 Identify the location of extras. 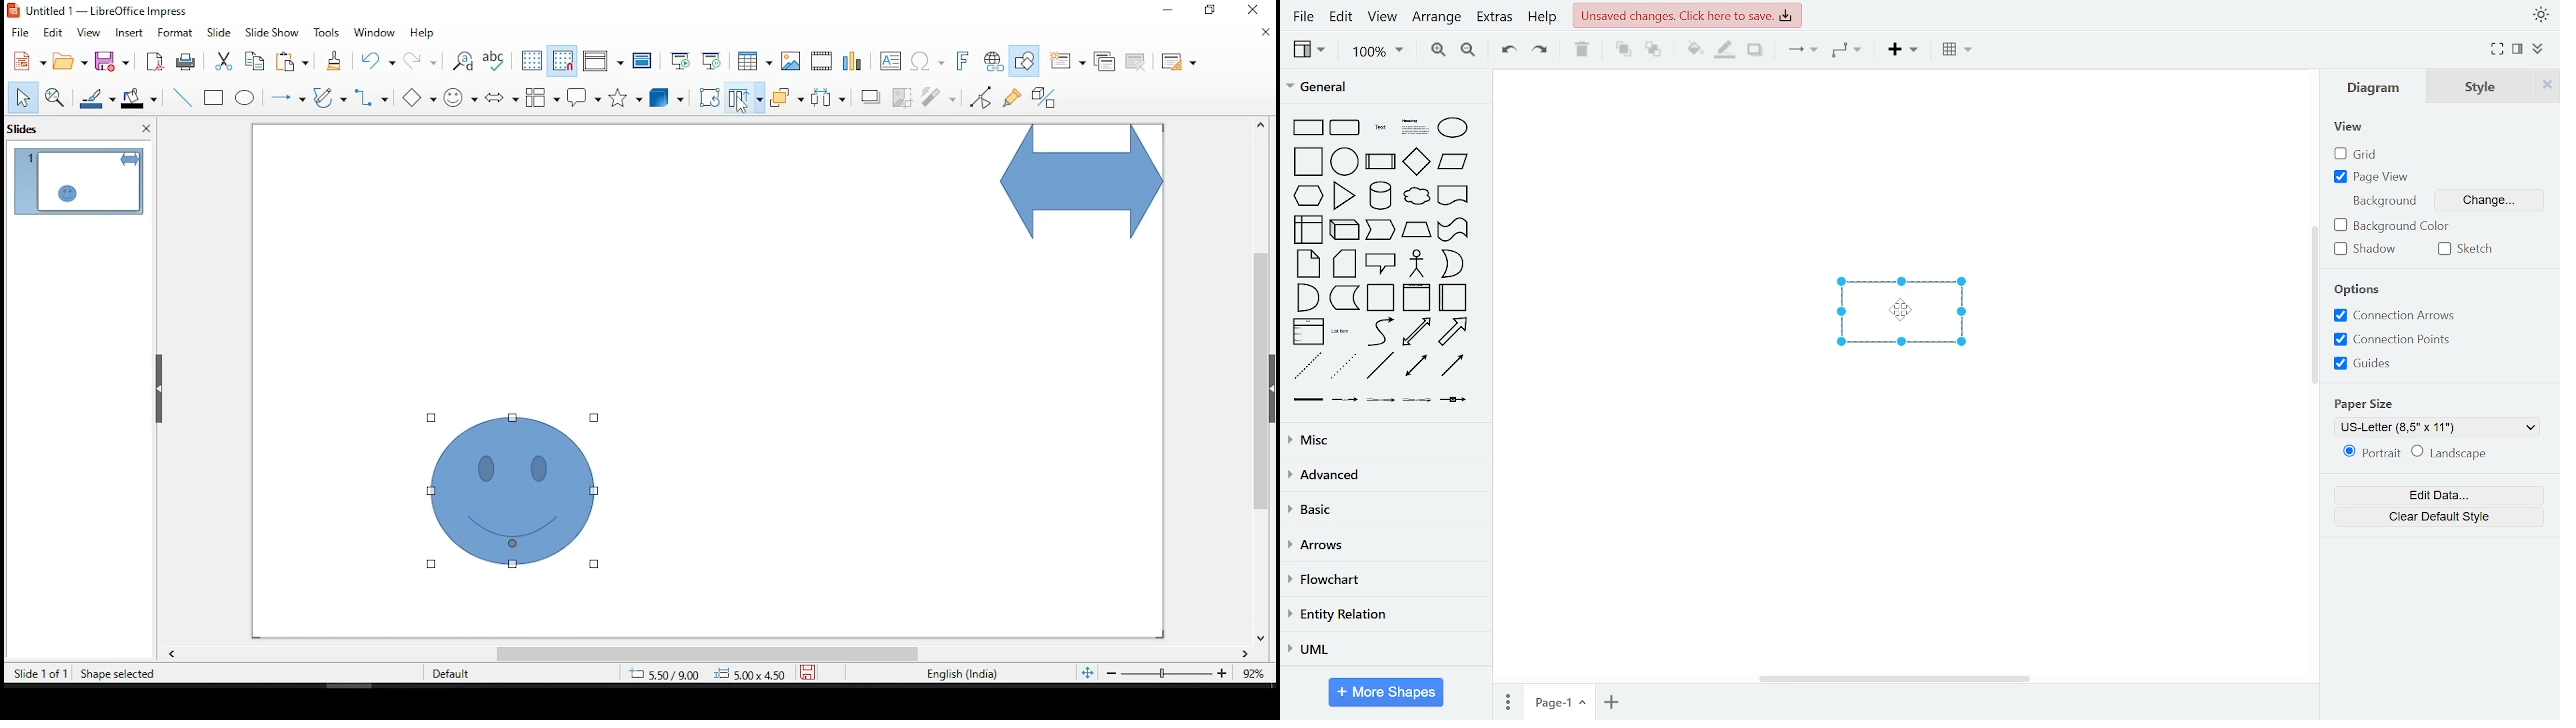
(1494, 17).